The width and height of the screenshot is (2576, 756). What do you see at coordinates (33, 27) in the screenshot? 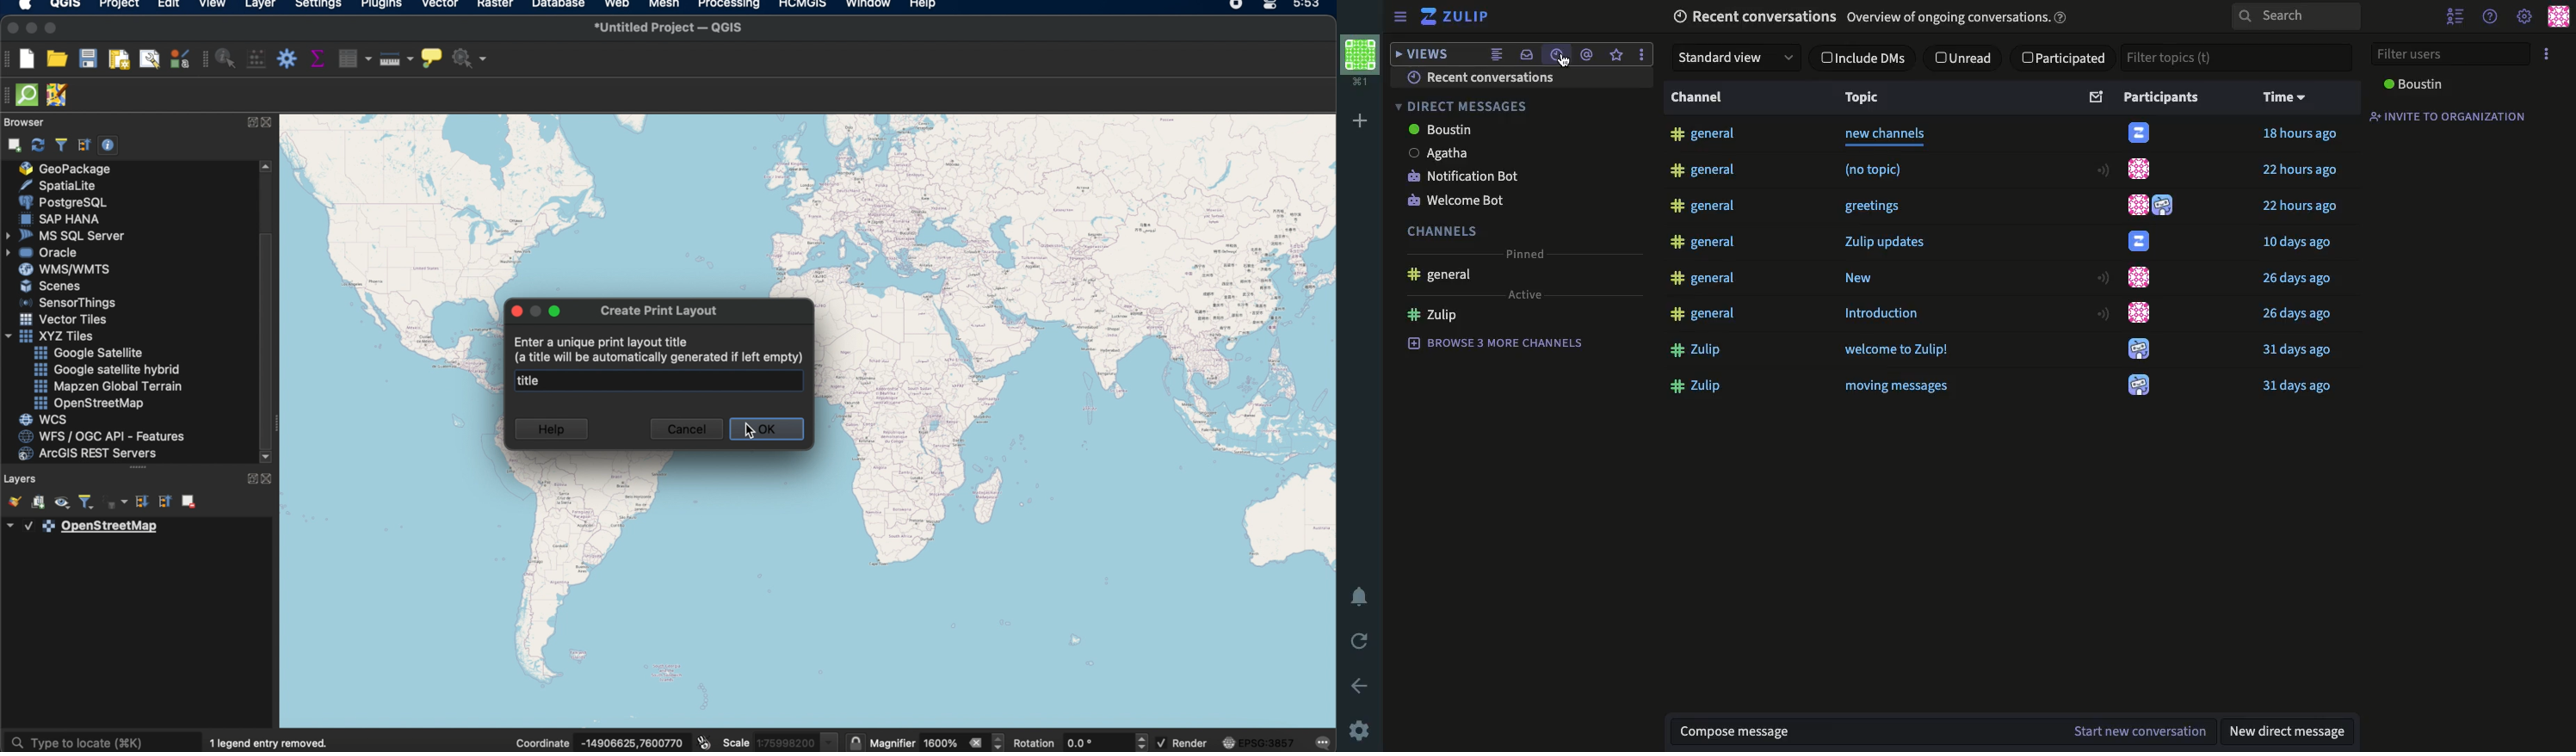
I see `minimize` at bounding box center [33, 27].